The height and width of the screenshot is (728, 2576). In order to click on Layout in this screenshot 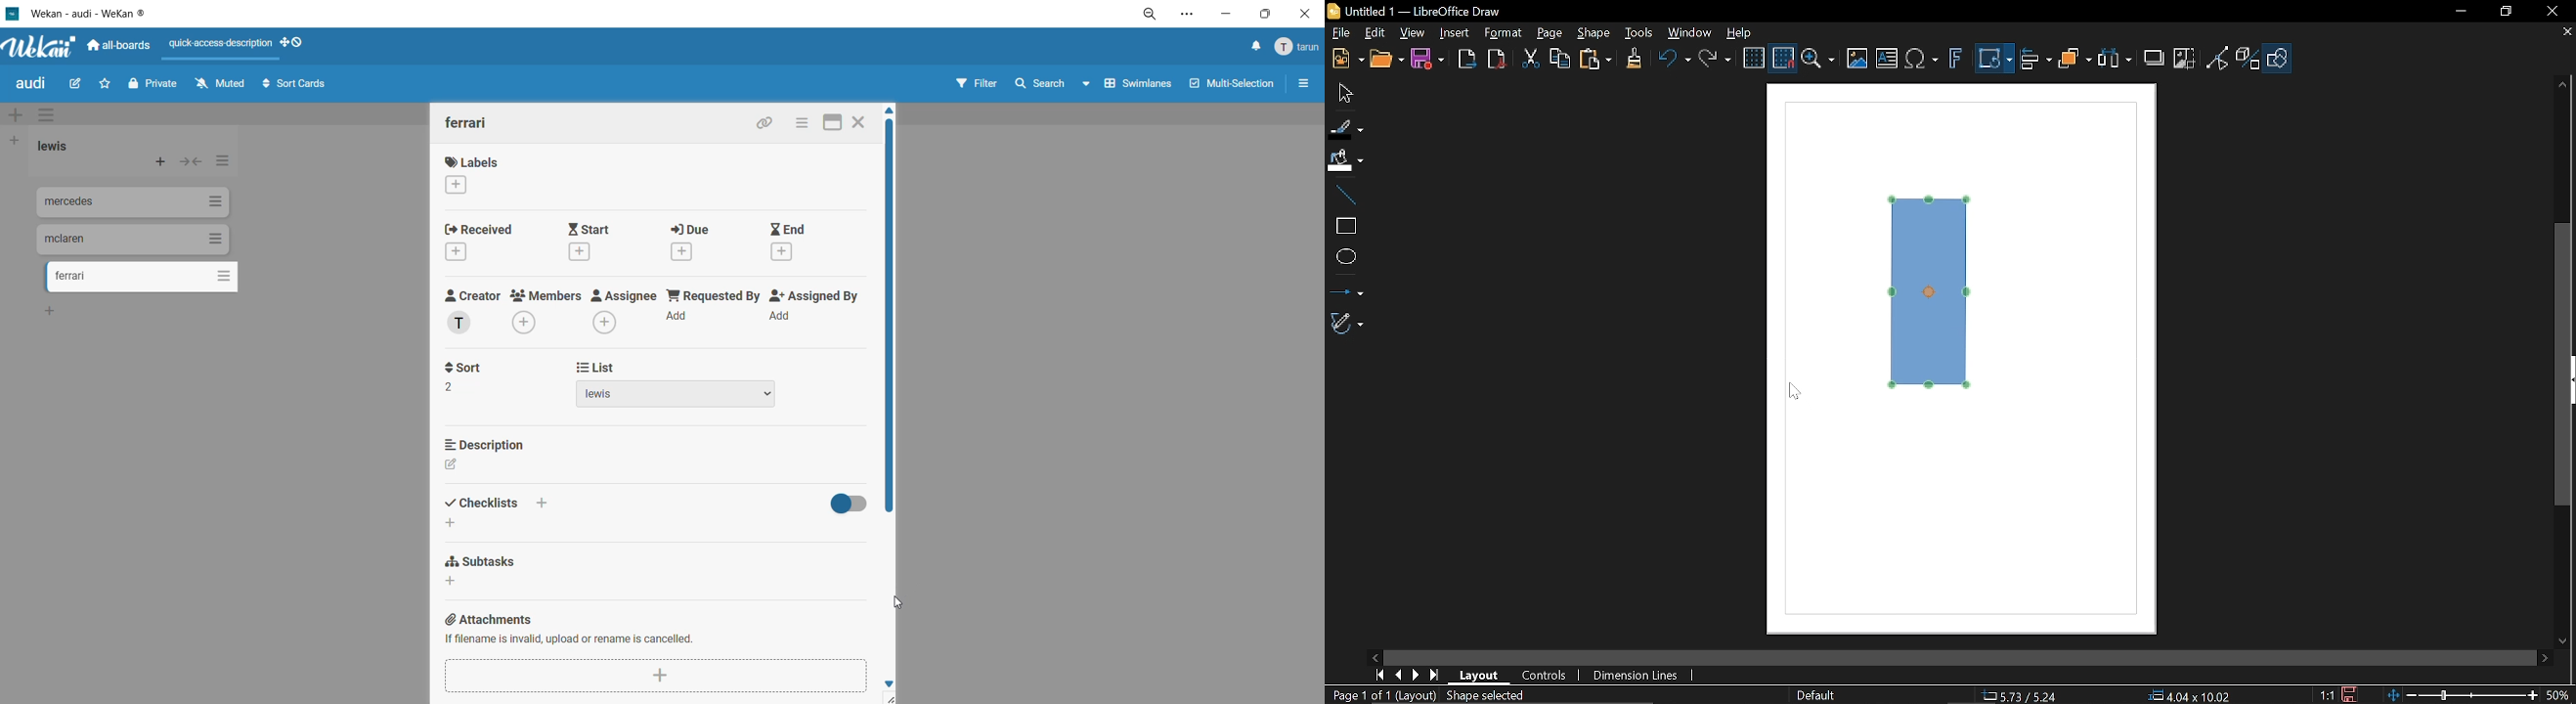, I will do `click(1479, 674)`.